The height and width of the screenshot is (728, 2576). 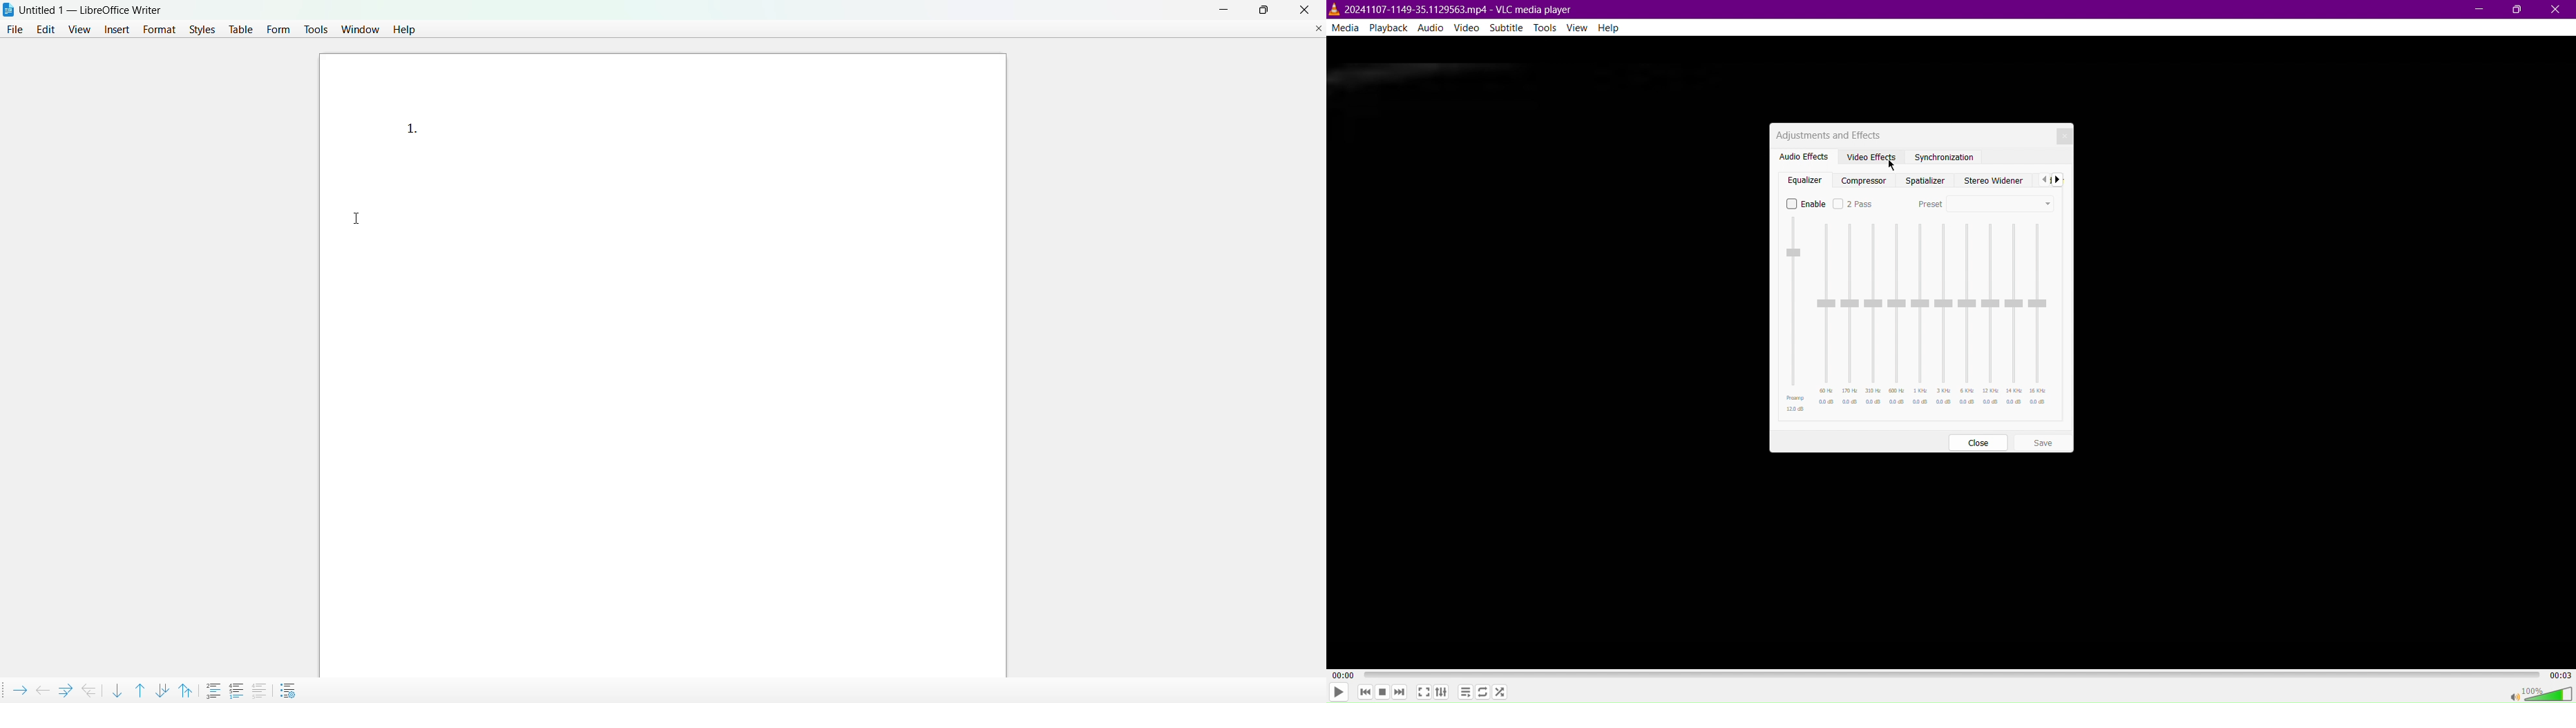 I want to click on move item up with subpoints, so click(x=187, y=688).